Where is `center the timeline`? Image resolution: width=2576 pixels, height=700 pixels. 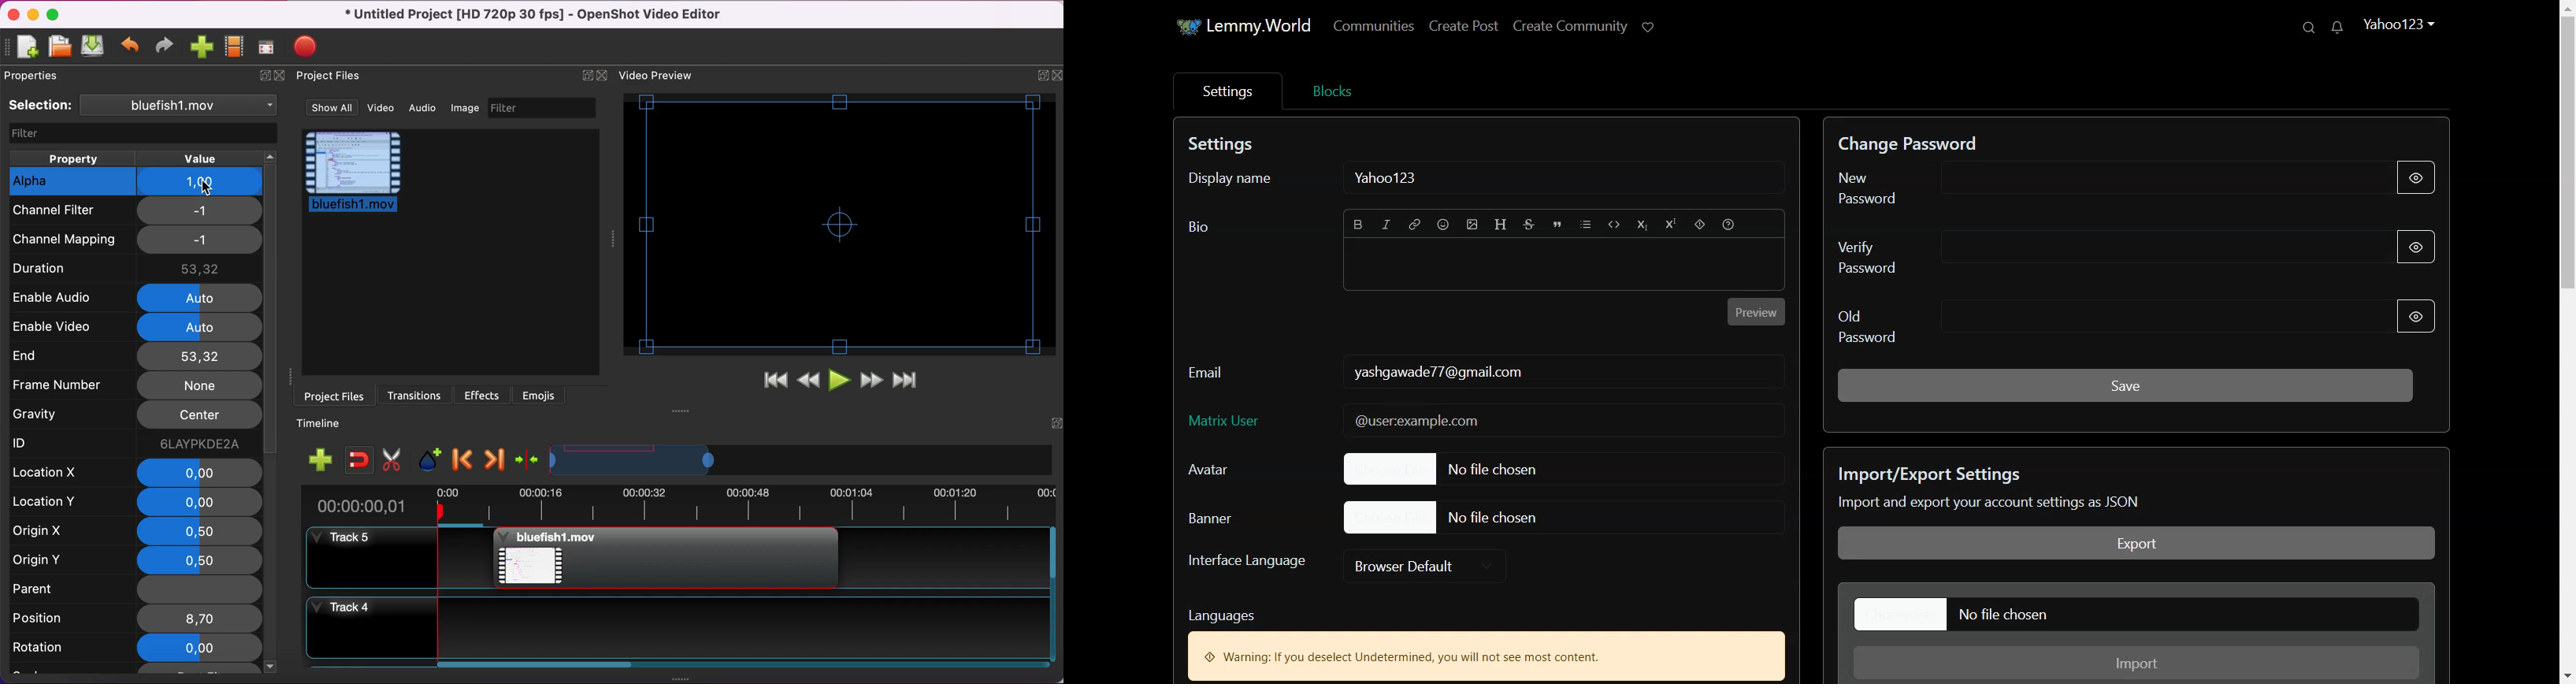 center the timeline is located at coordinates (528, 461).